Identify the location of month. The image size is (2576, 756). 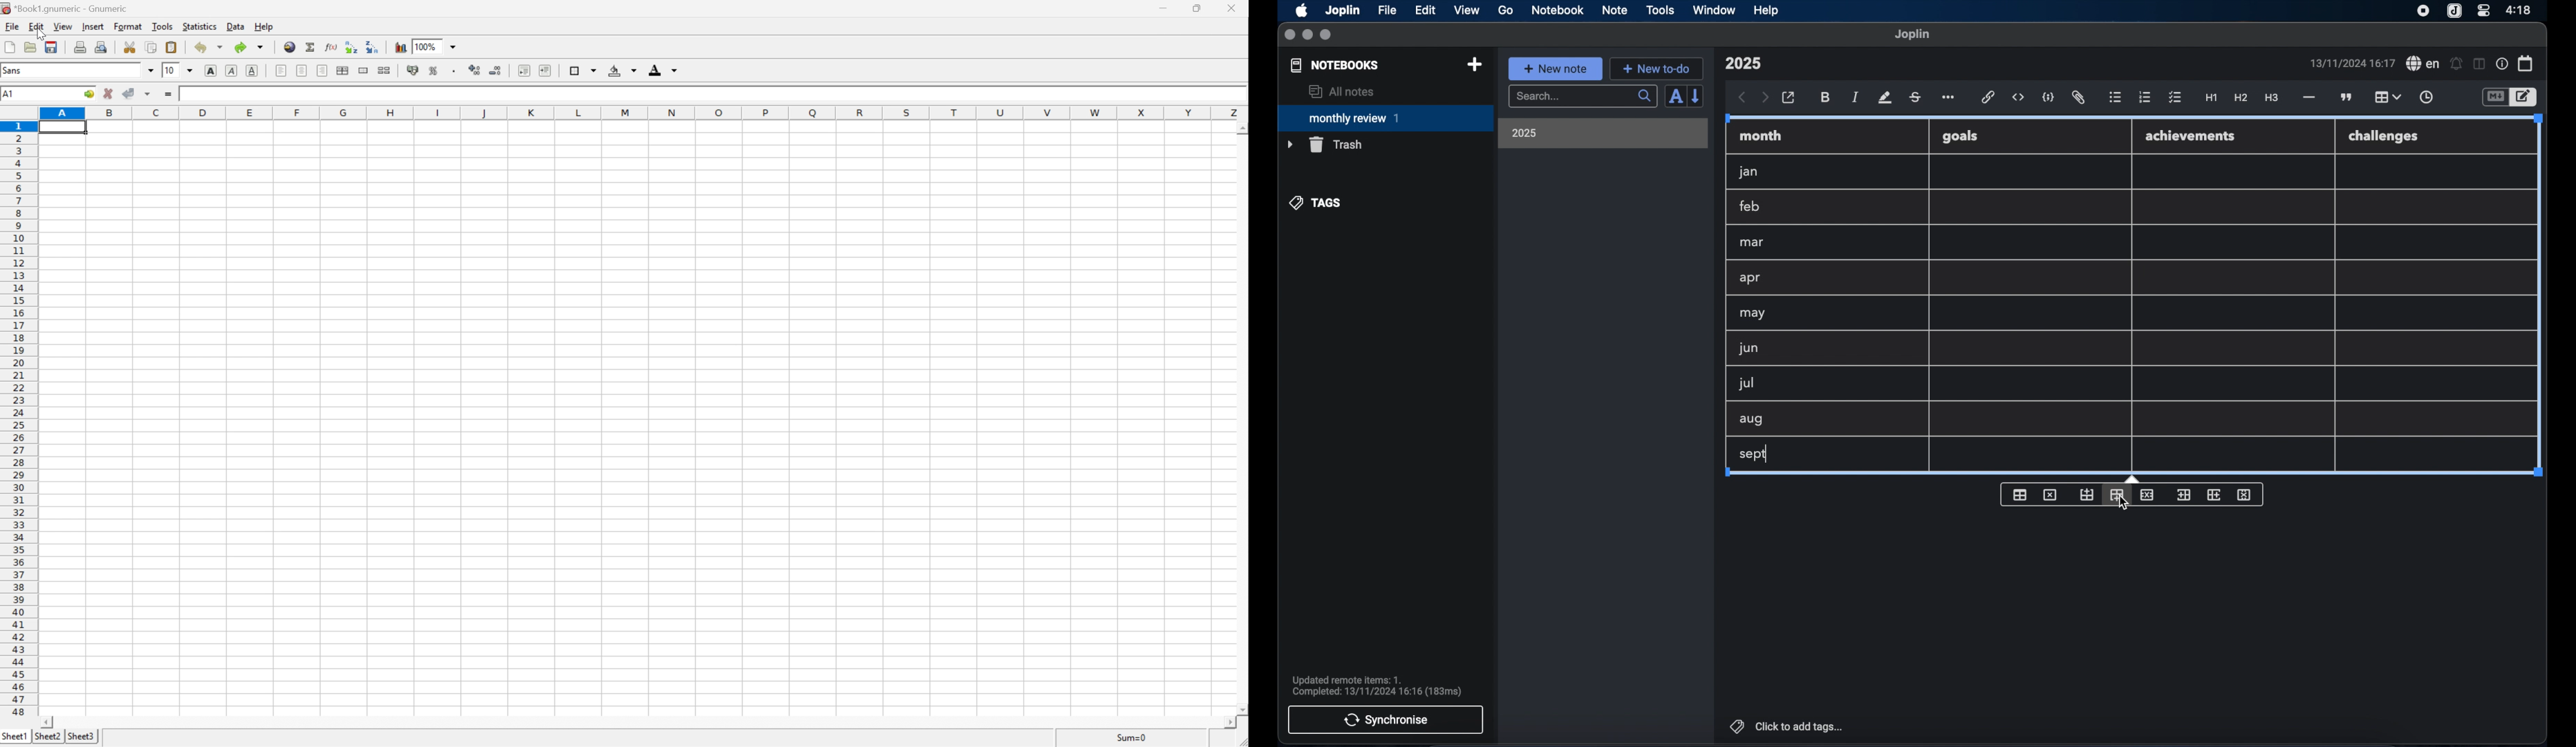
(1761, 136).